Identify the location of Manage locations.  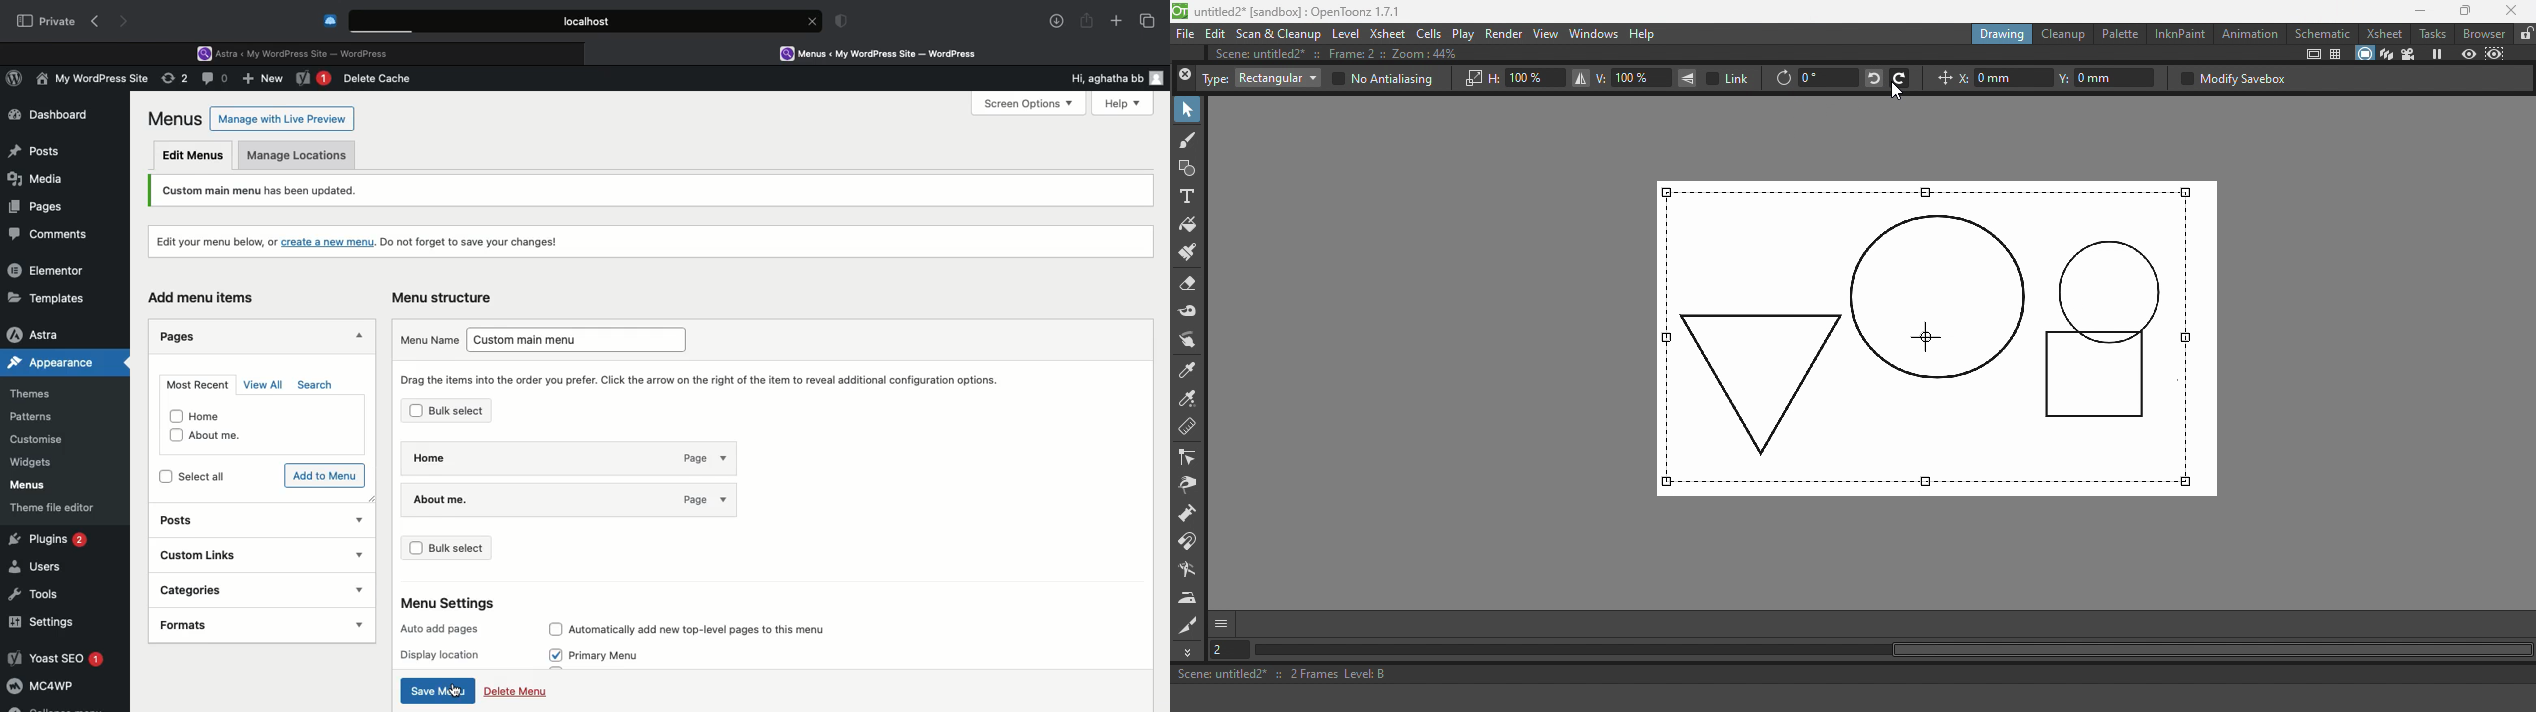
(301, 157).